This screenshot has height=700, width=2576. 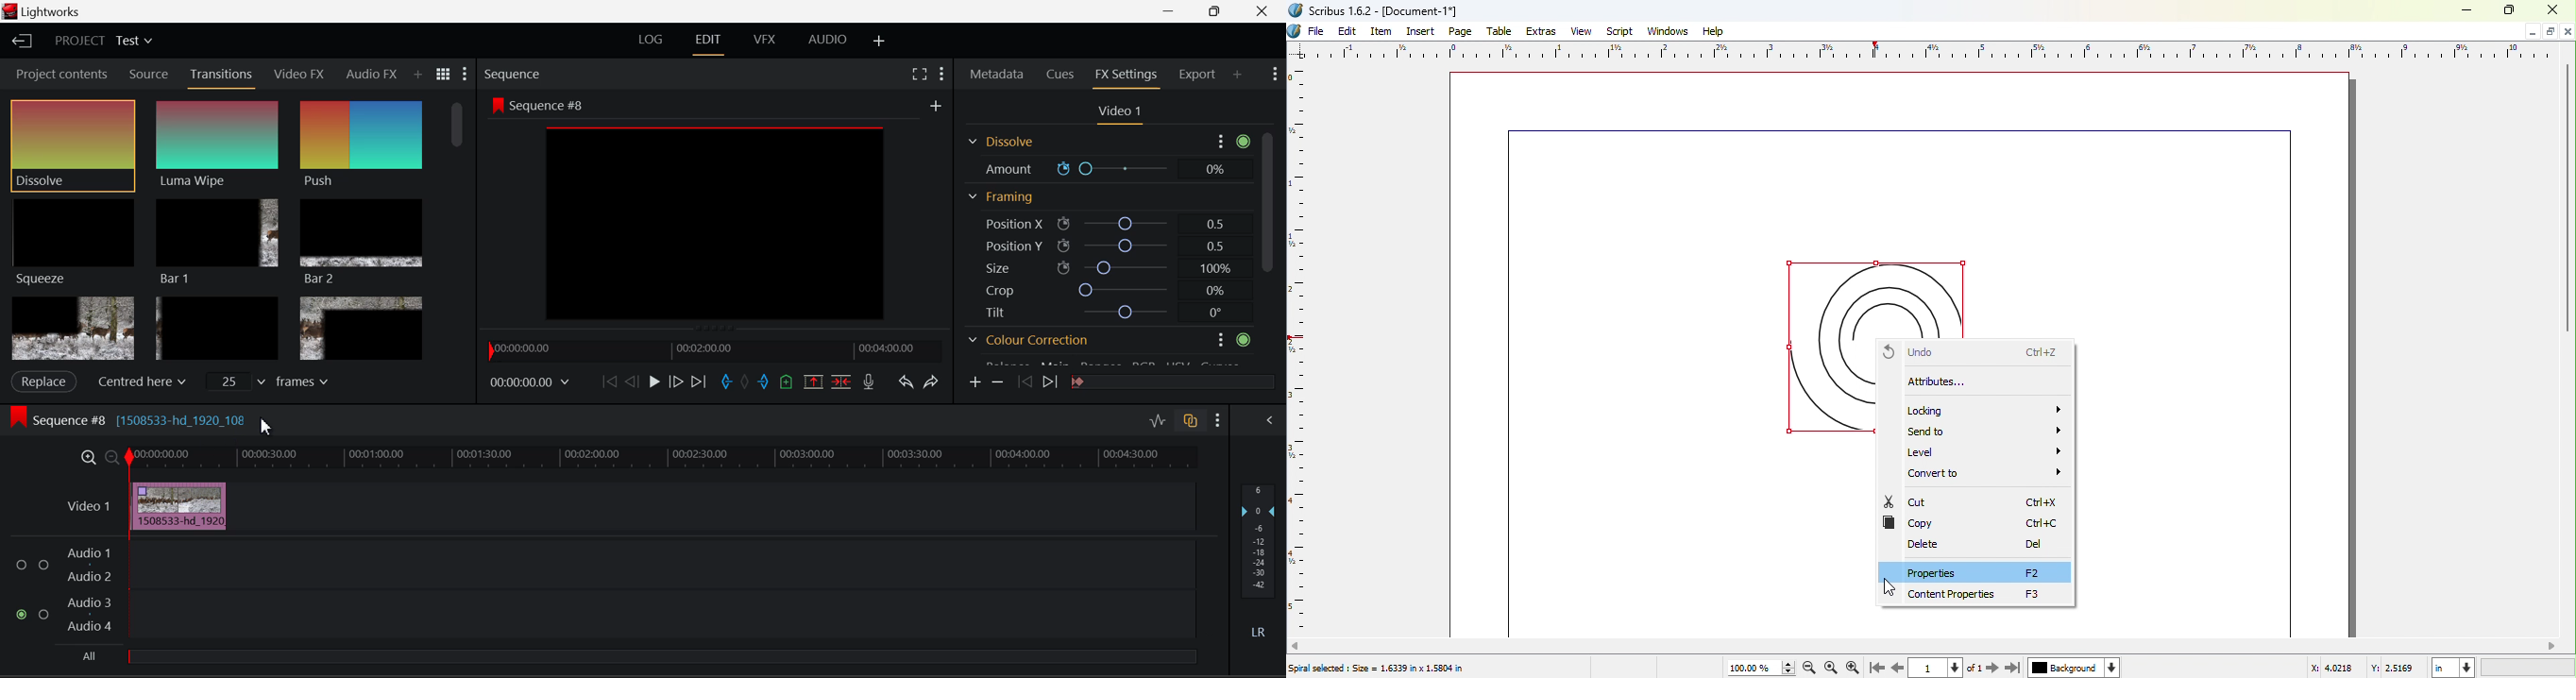 What do you see at coordinates (1976, 523) in the screenshot?
I see `Copy` at bounding box center [1976, 523].